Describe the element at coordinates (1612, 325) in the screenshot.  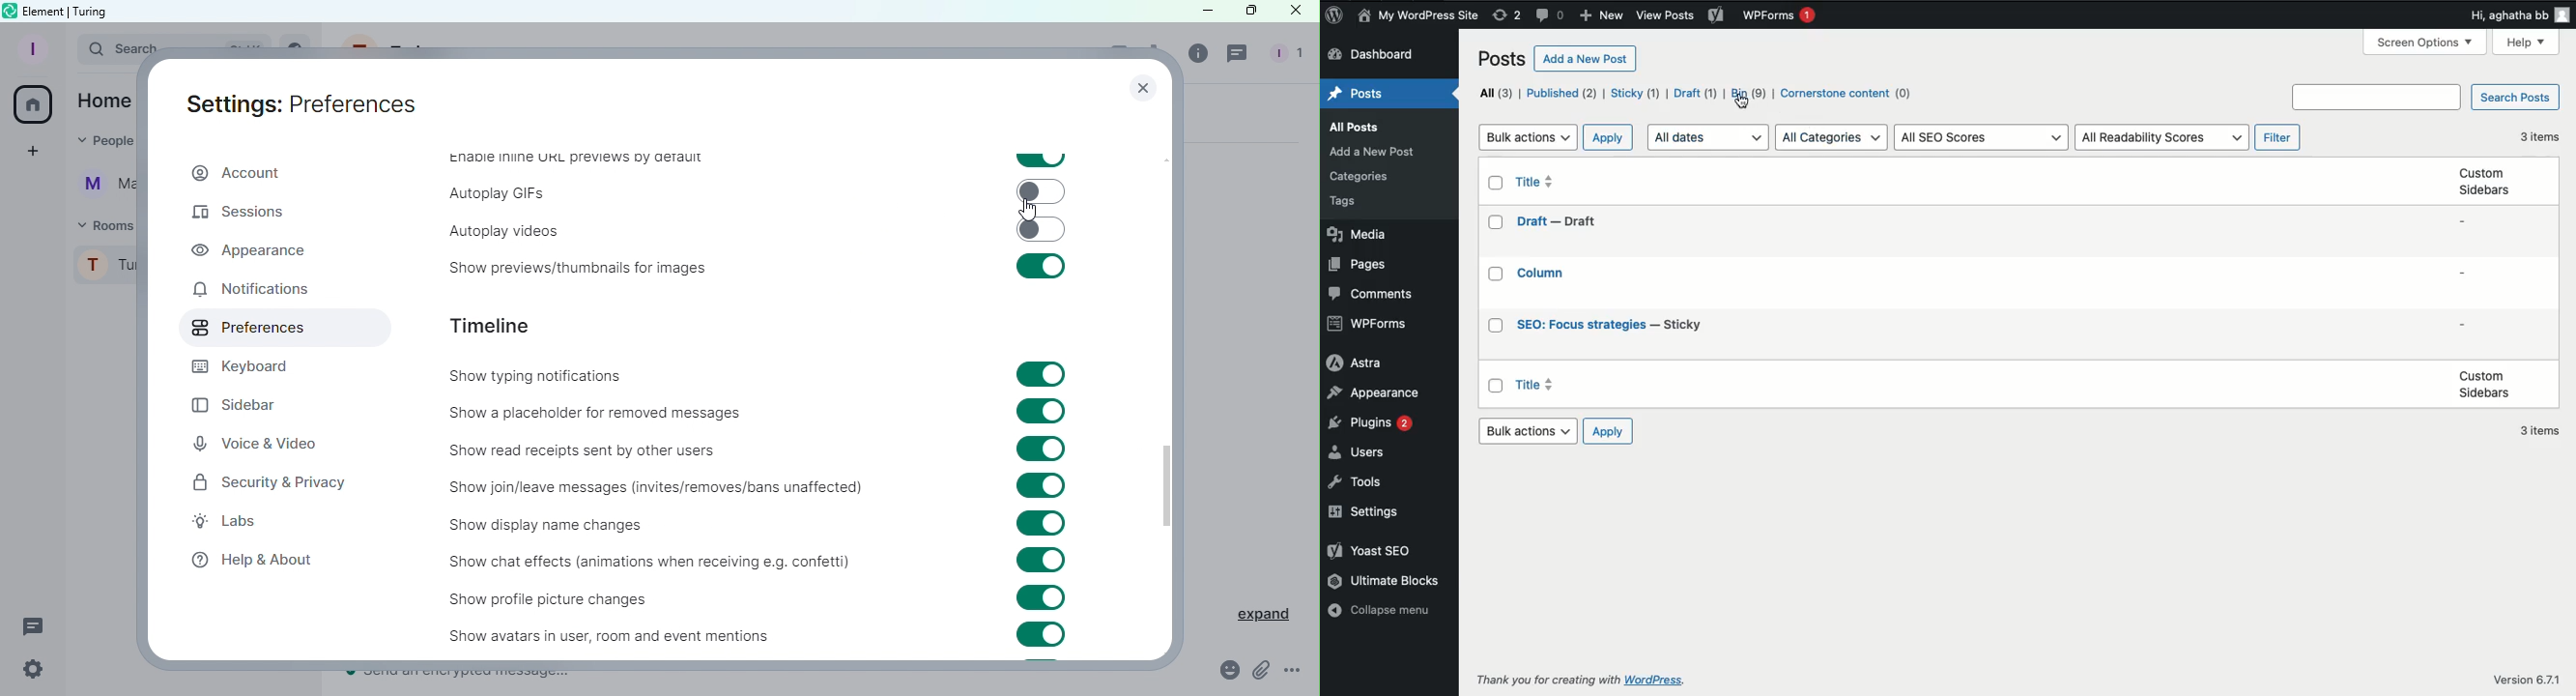
I see `Title` at that location.